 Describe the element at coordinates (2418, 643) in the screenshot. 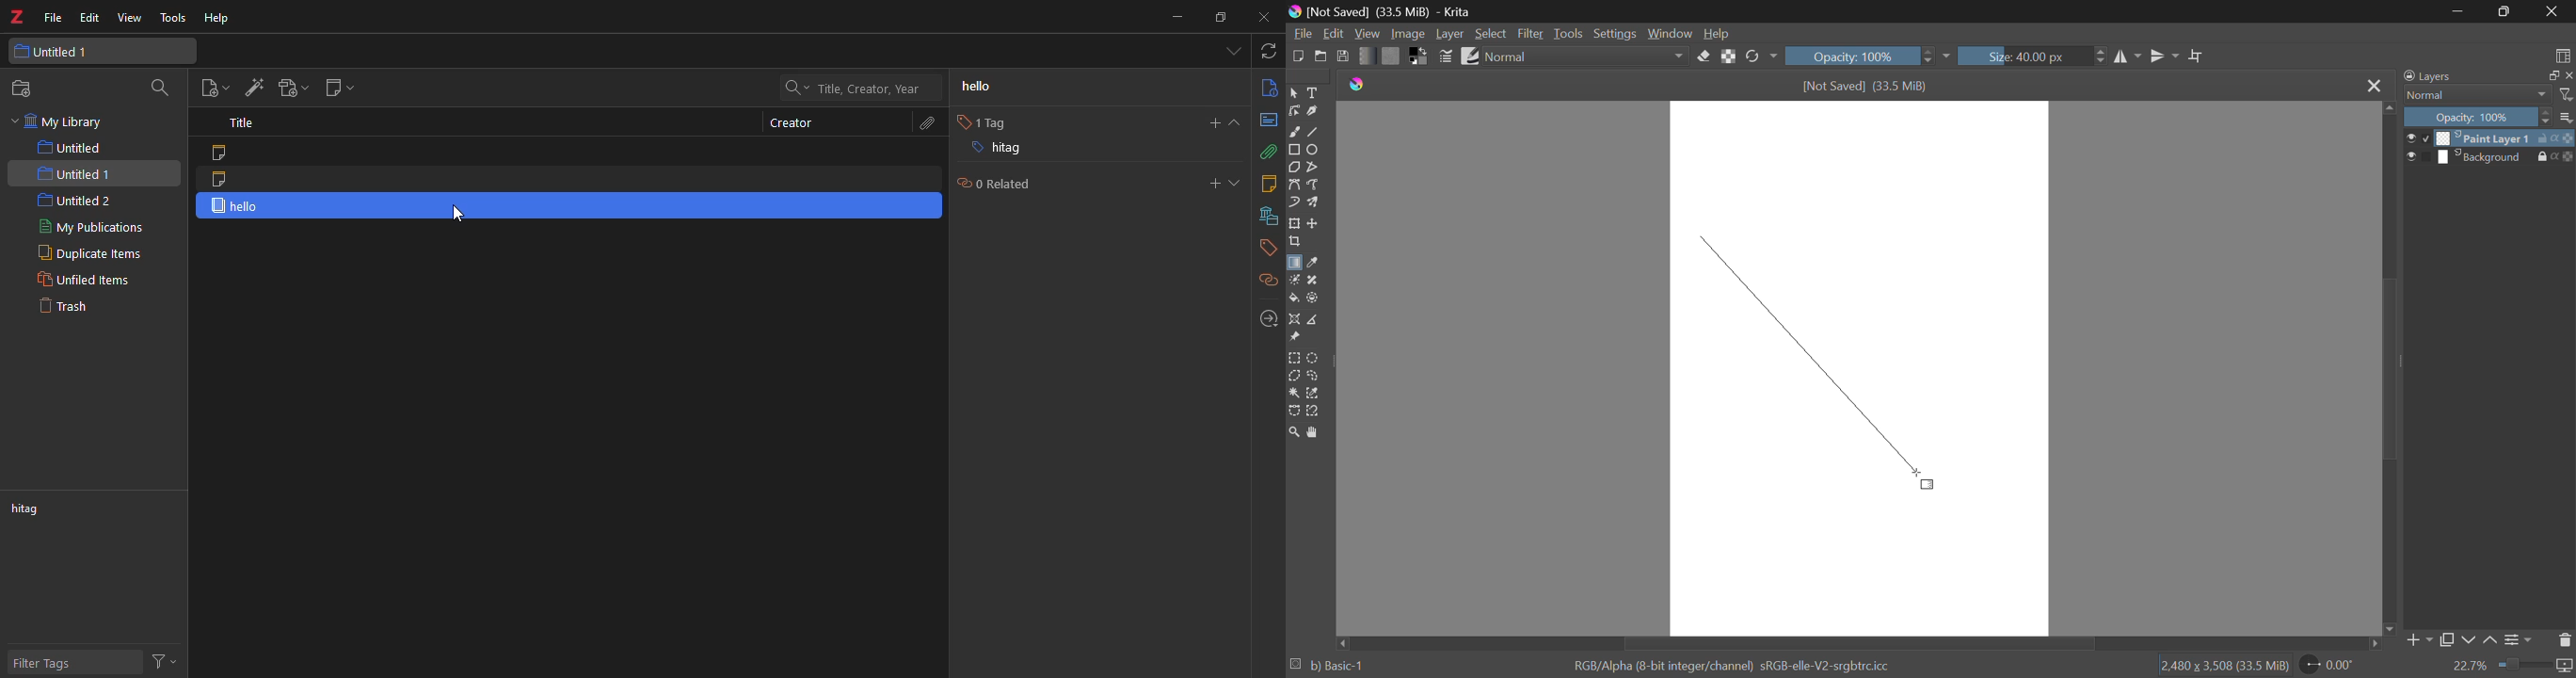

I see `Add Layer` at that location.